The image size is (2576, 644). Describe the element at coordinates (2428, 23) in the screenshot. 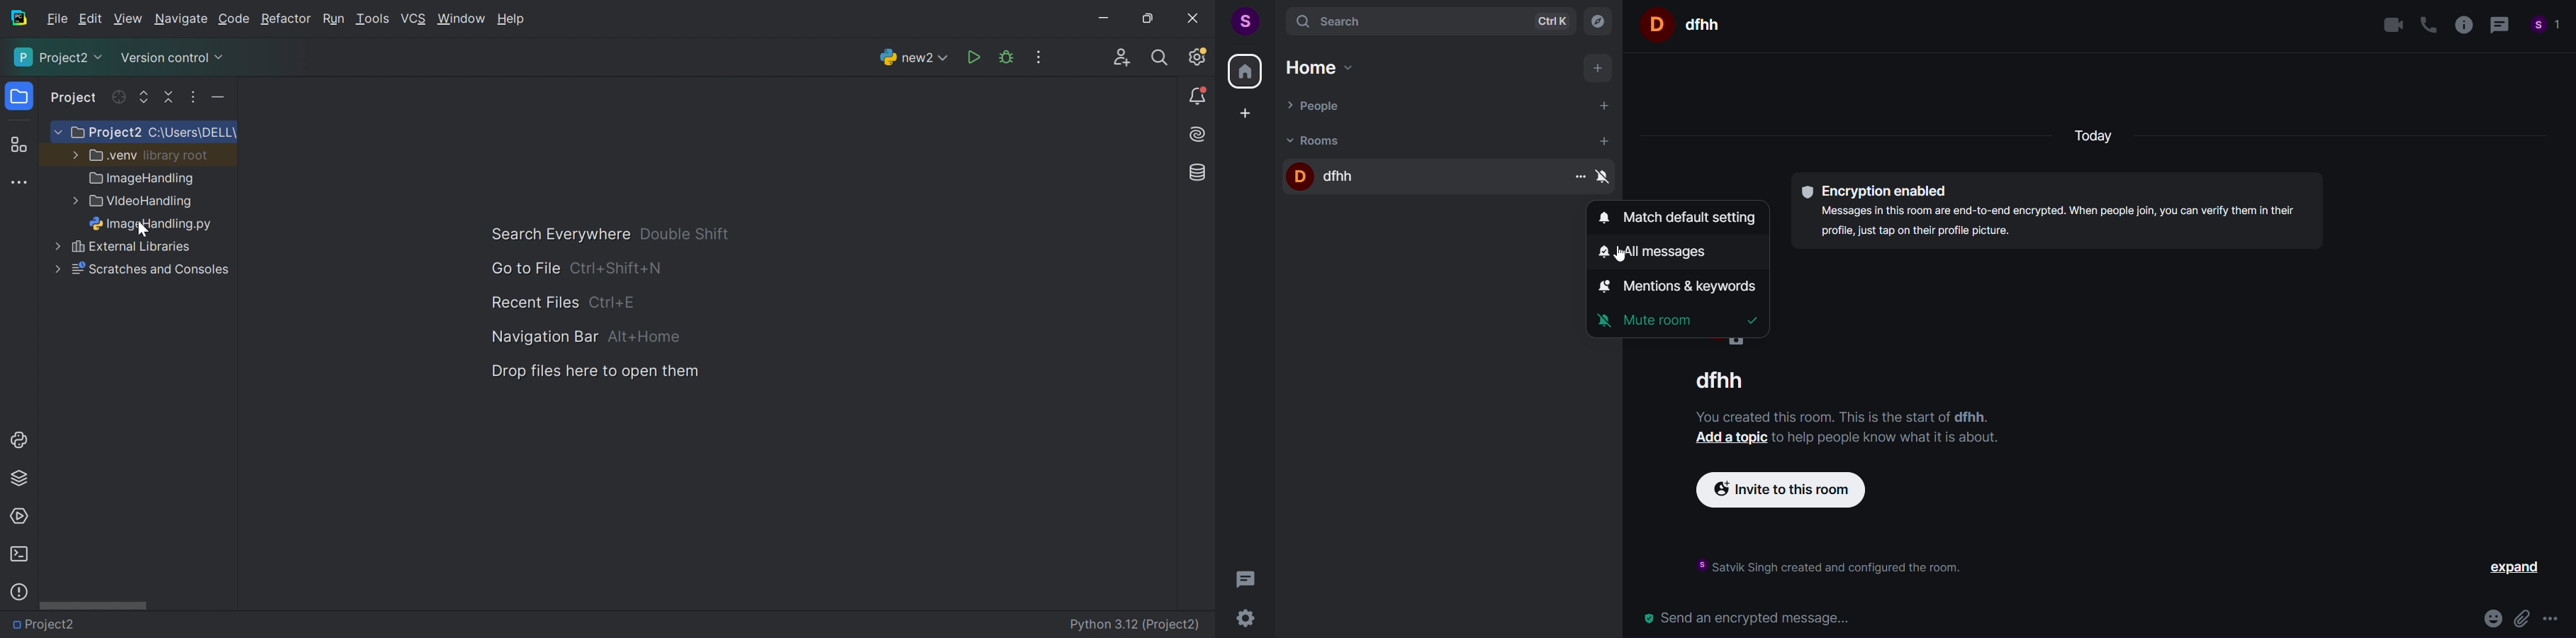

I see `call` at that location.